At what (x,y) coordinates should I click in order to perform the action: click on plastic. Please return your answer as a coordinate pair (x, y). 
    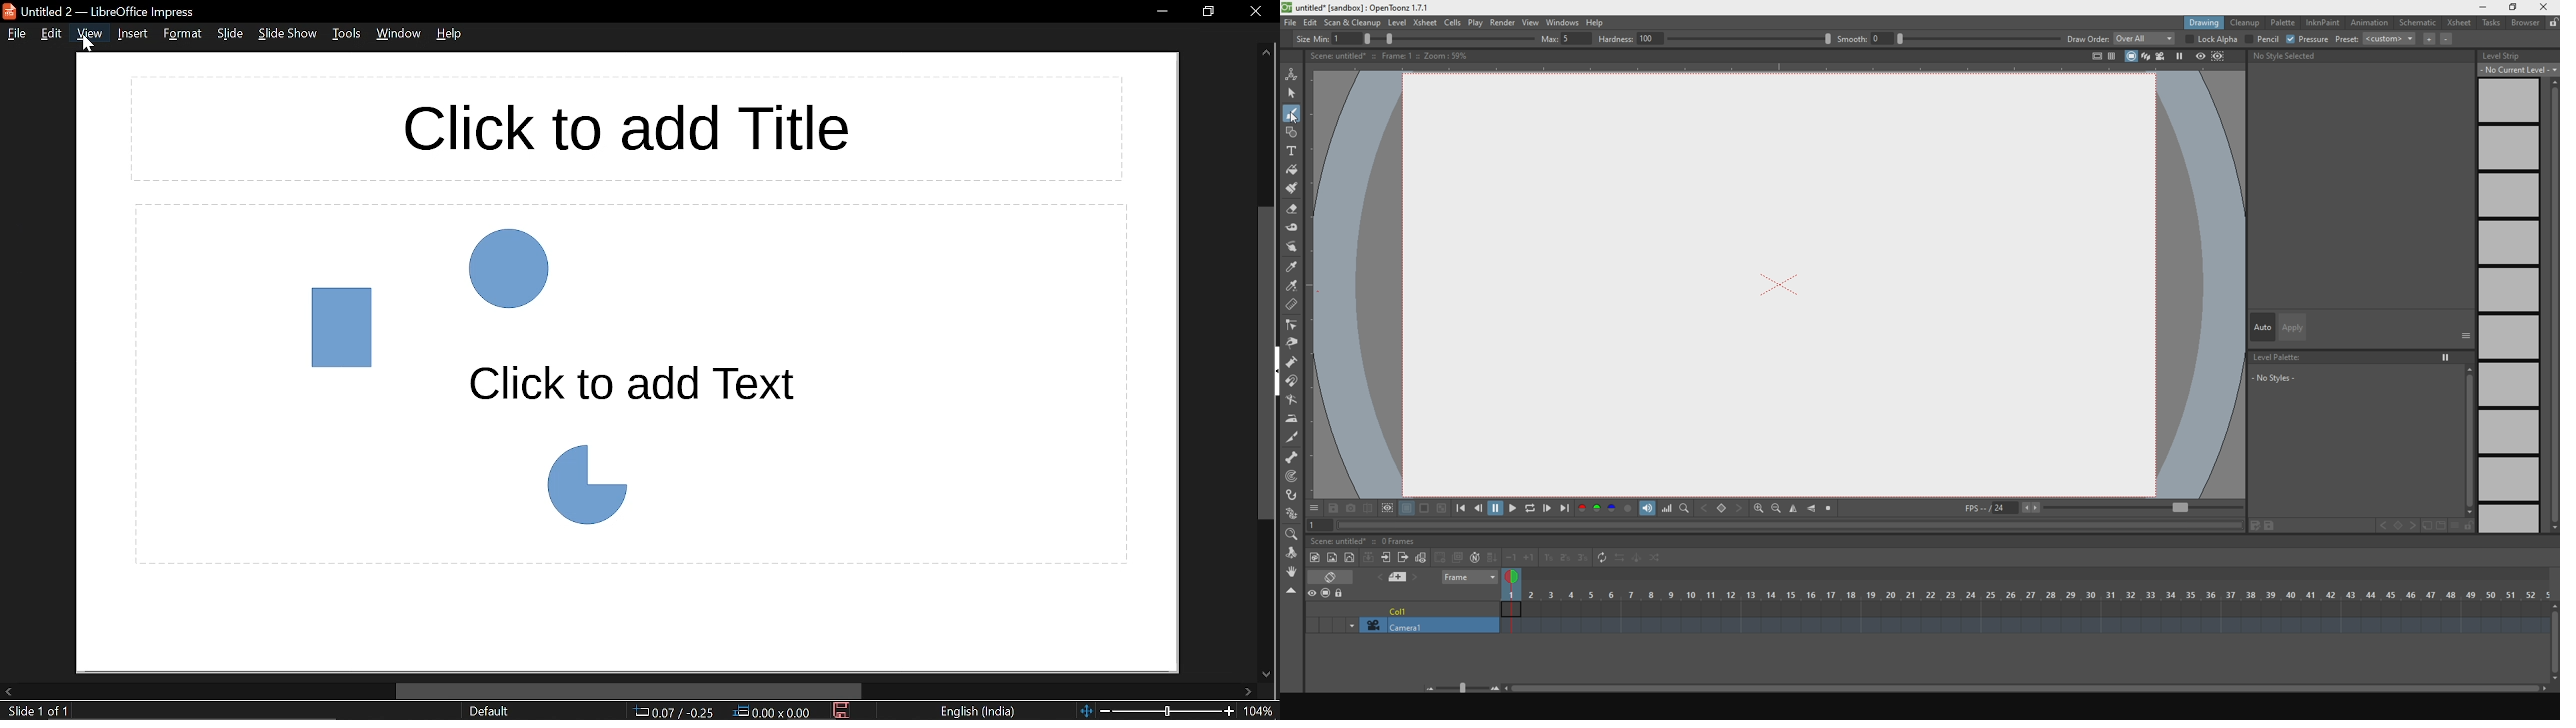
    Looking at the image, I should click on (1293, 515).